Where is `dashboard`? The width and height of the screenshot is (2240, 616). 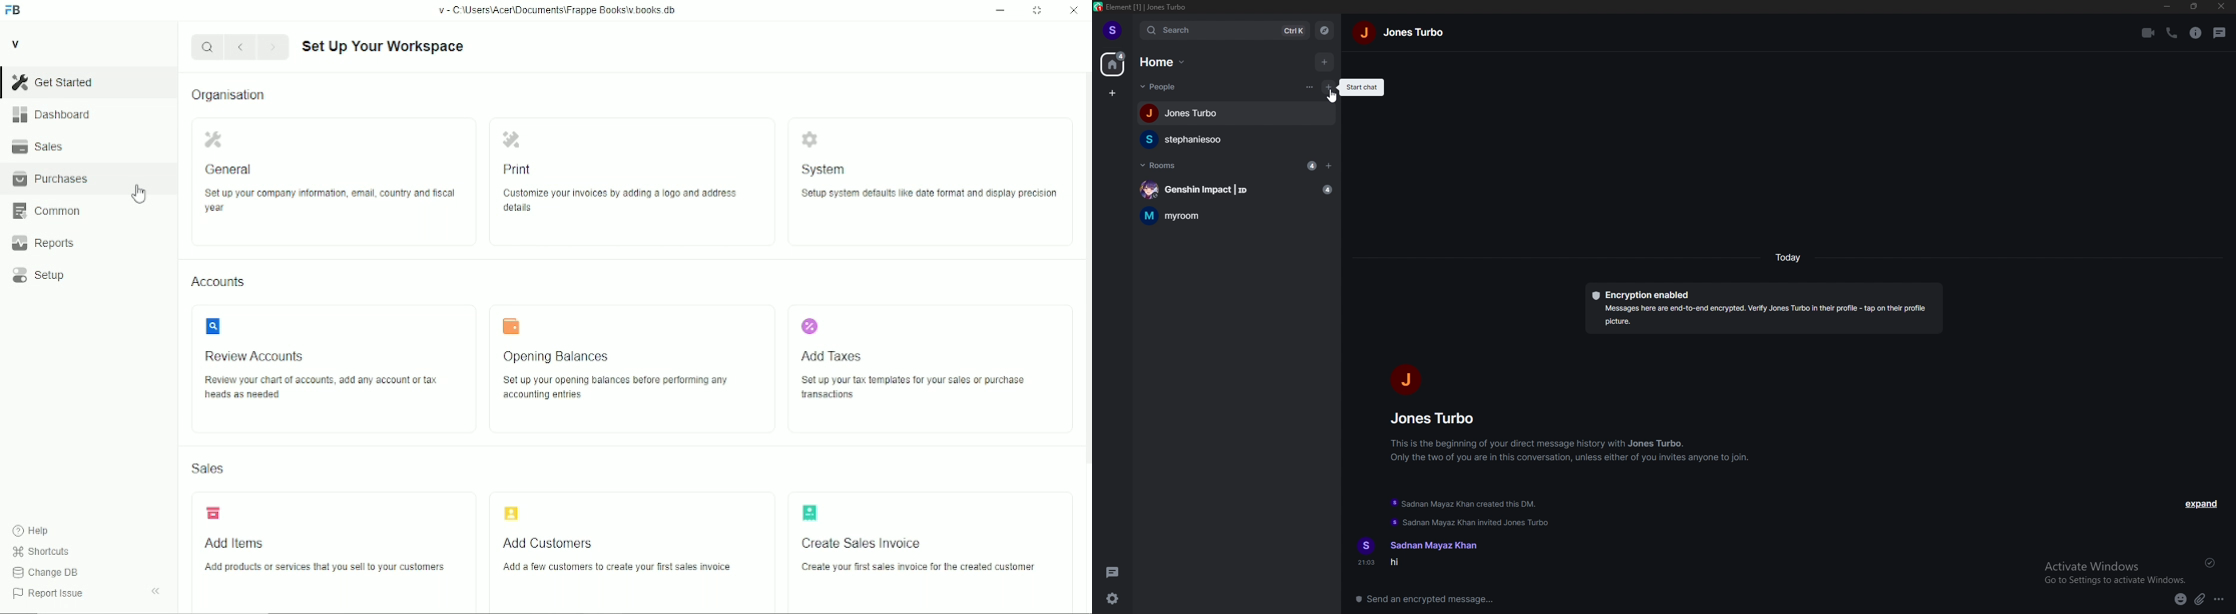
dashboard is located at coordinates (54, 114).